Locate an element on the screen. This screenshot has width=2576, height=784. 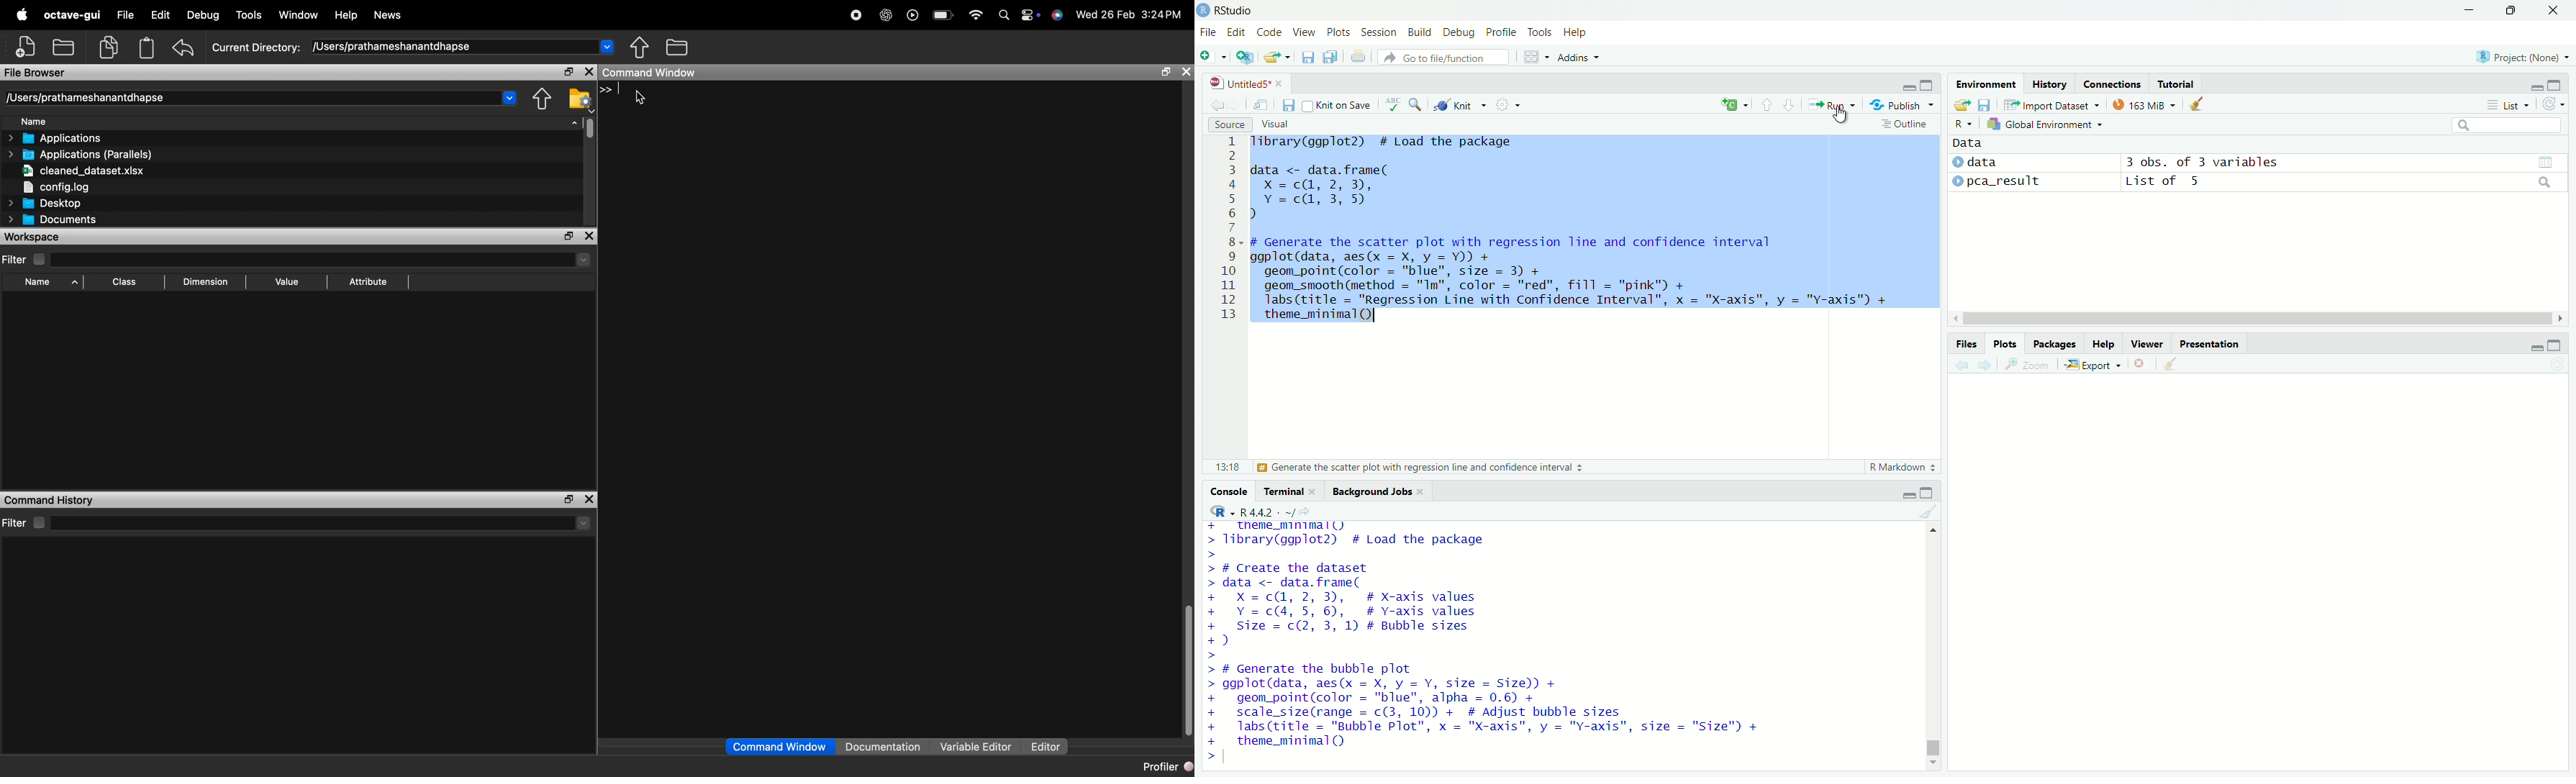
Knit on Save is located at coordinates (1338, 104).